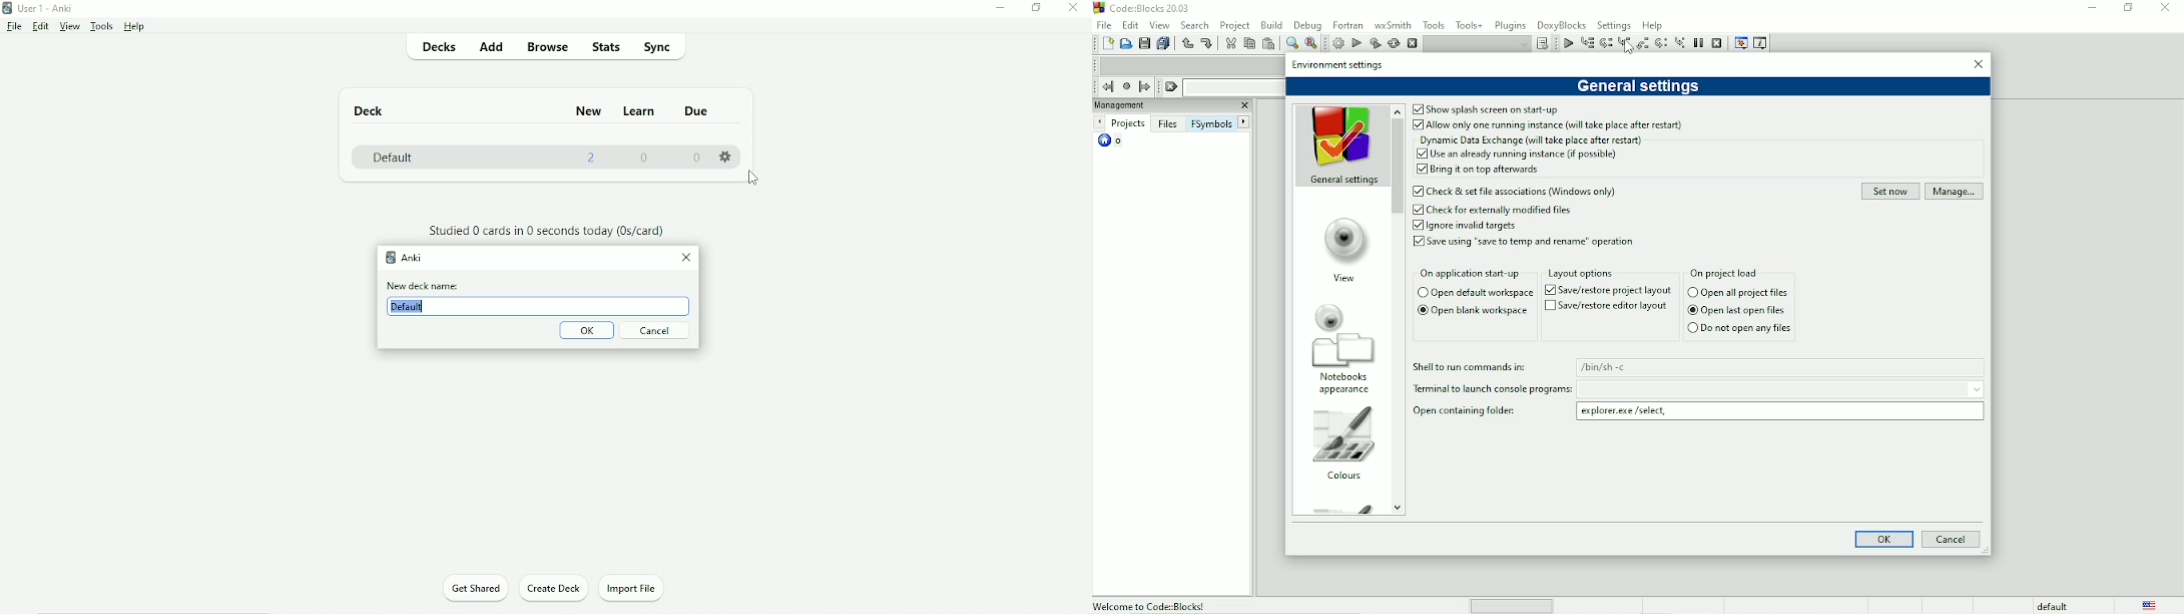  I want to click on Terminal to launch console programs, so click(1491, 389).